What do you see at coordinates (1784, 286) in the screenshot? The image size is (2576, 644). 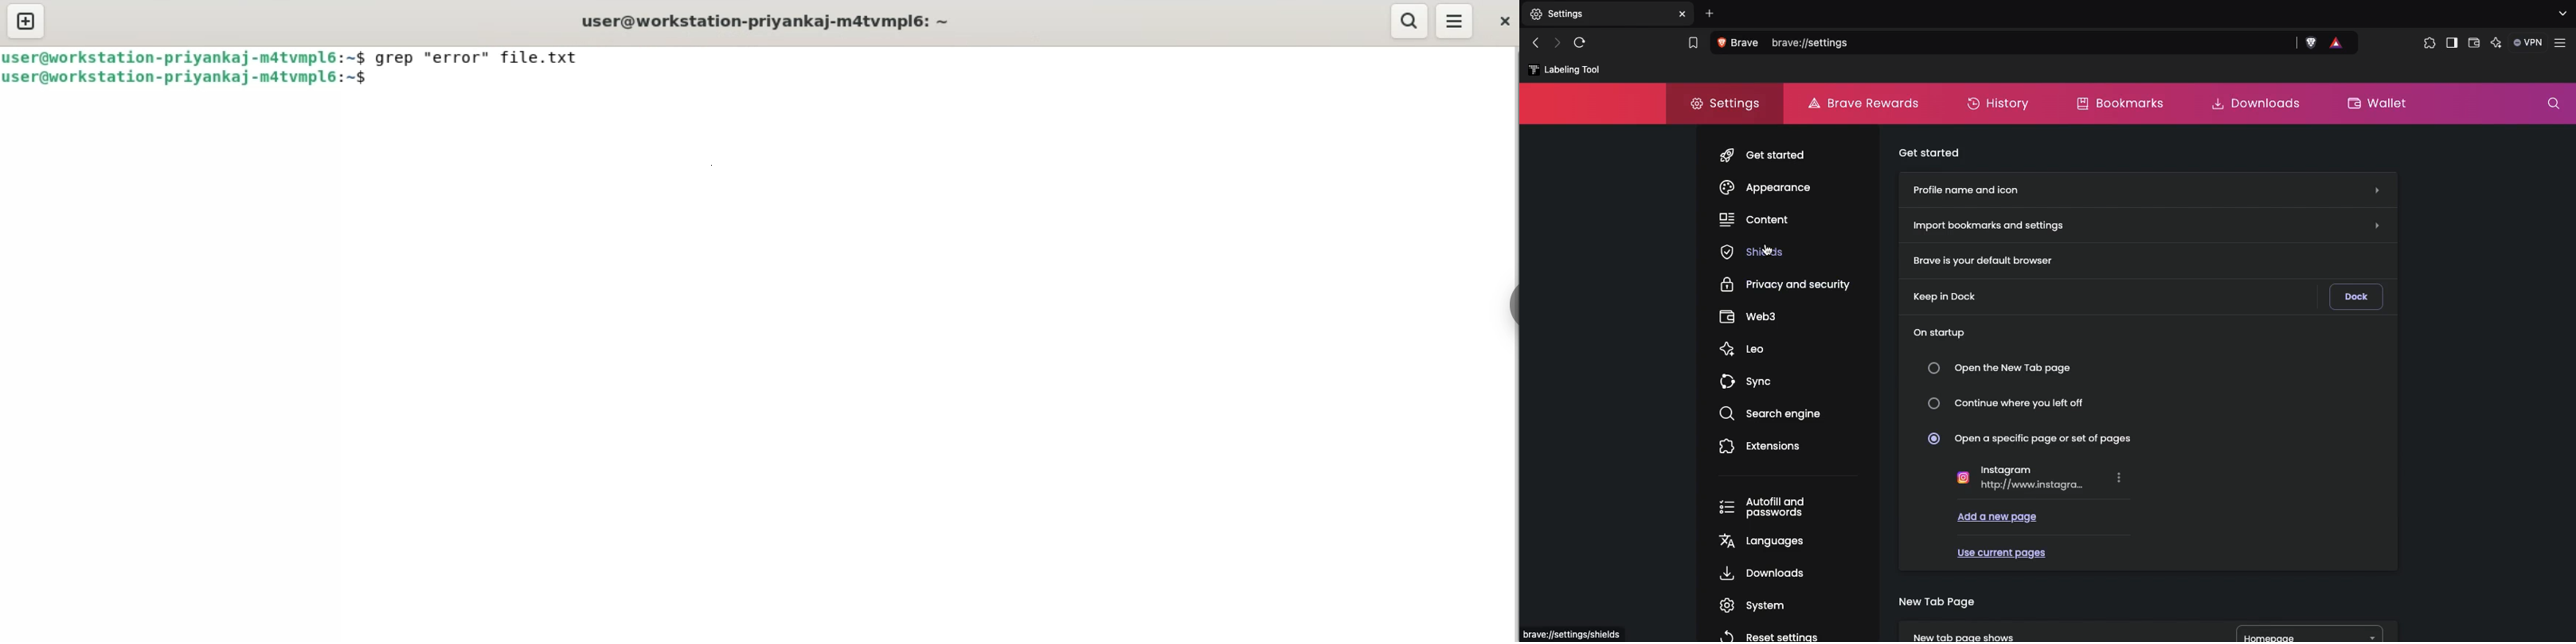 I see `Privacy and security` at bounding box center [1784, 286].